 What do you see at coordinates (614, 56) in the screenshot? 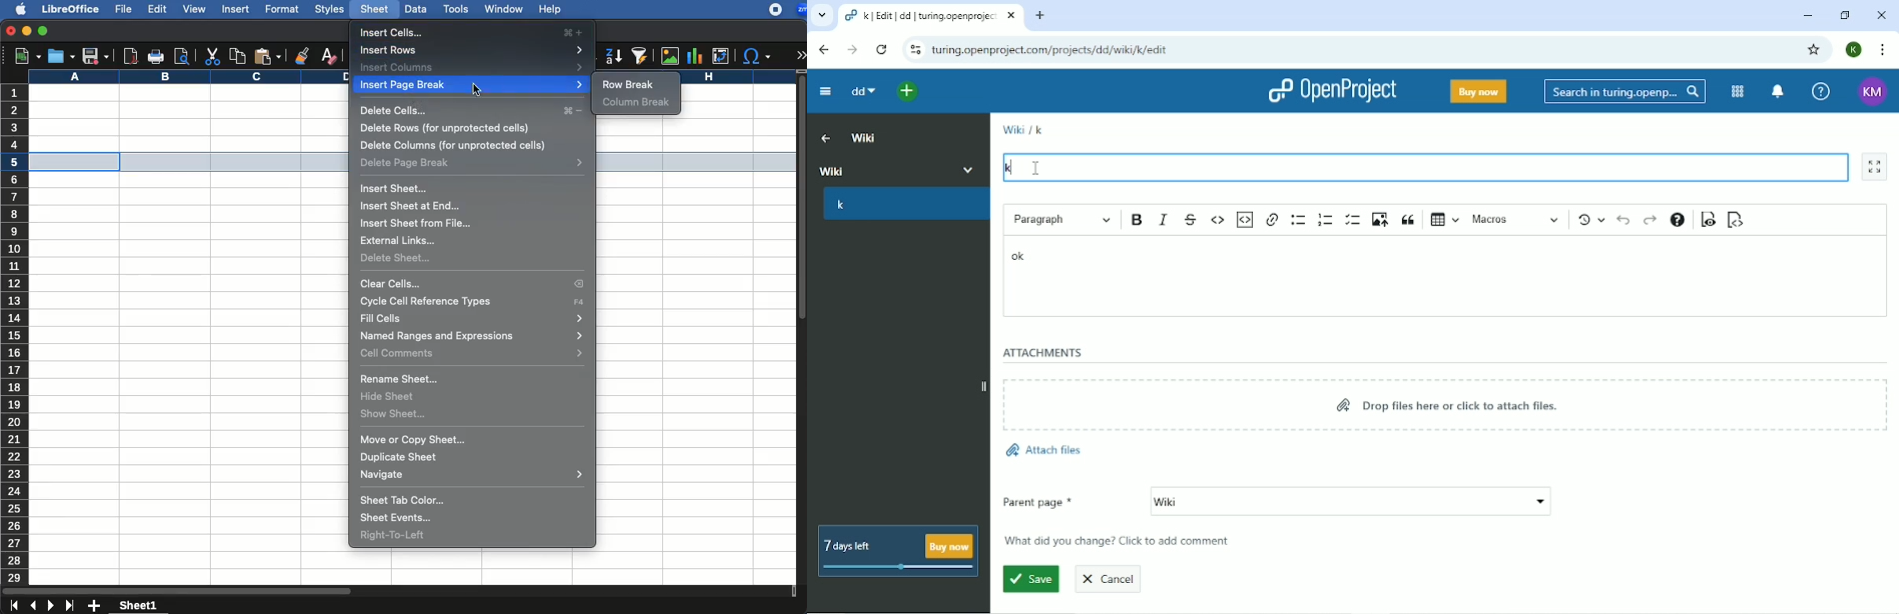
I see `descending` at bounding box center [614, 56].